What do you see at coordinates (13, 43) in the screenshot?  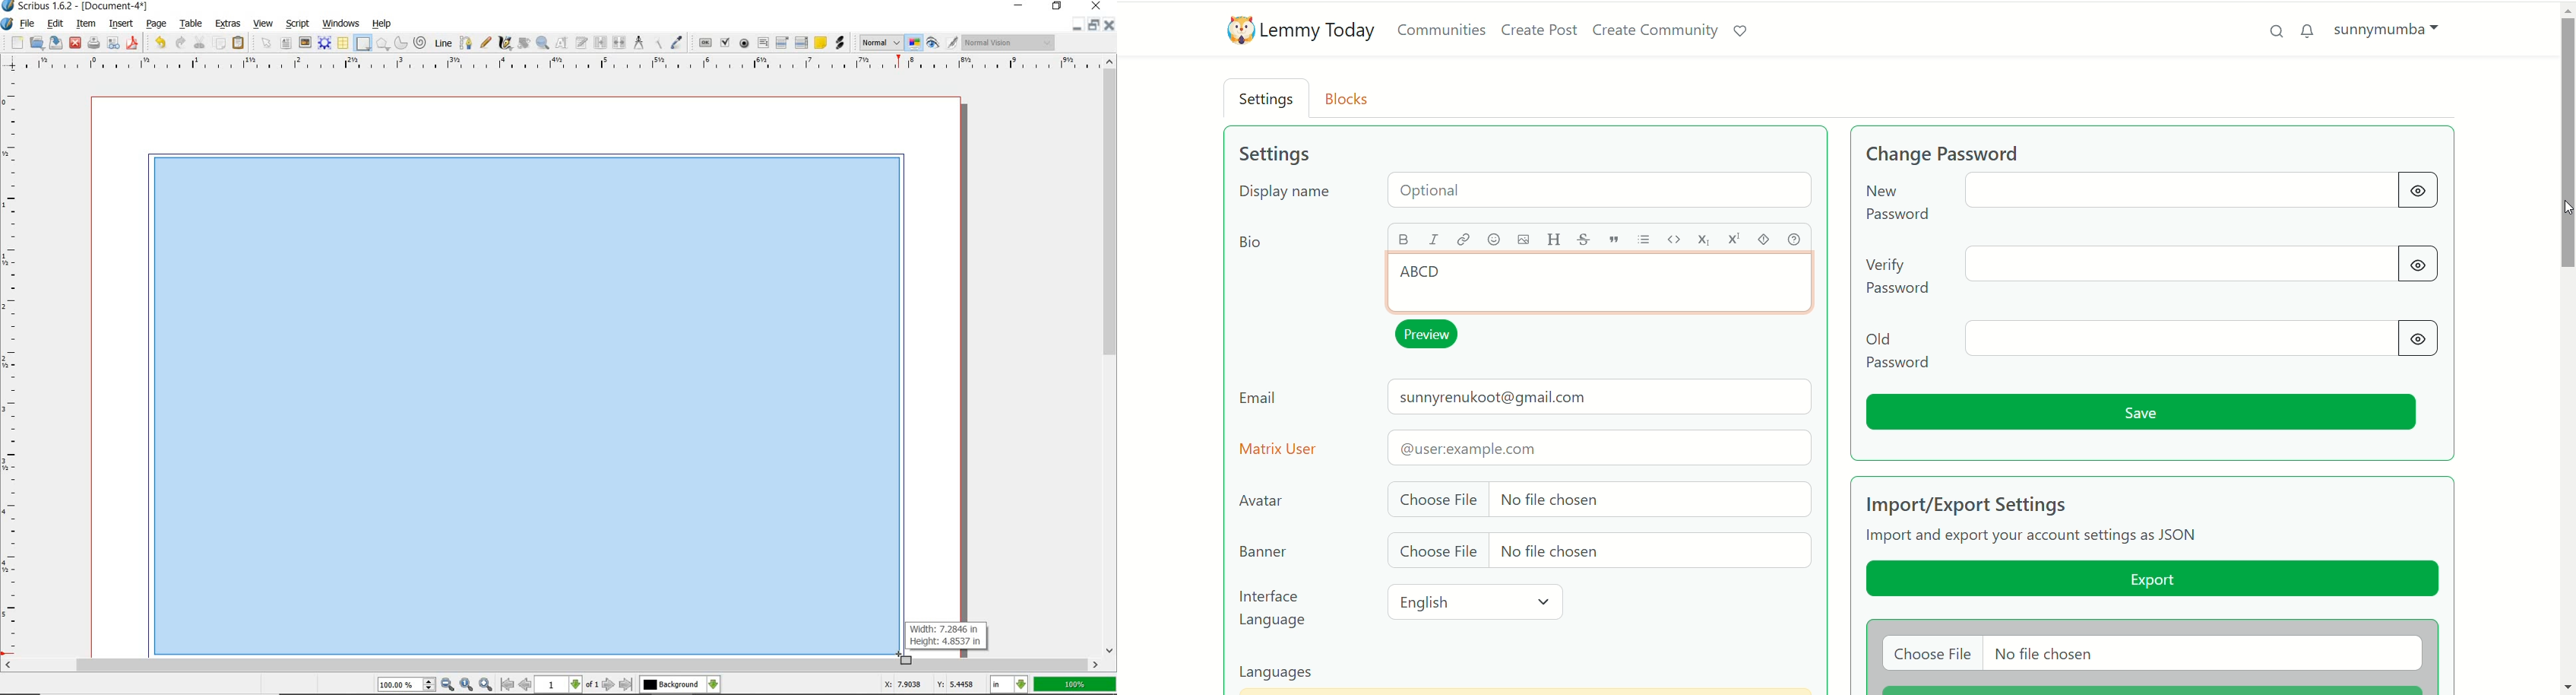 I see `new` at bounding box center [13, 43].